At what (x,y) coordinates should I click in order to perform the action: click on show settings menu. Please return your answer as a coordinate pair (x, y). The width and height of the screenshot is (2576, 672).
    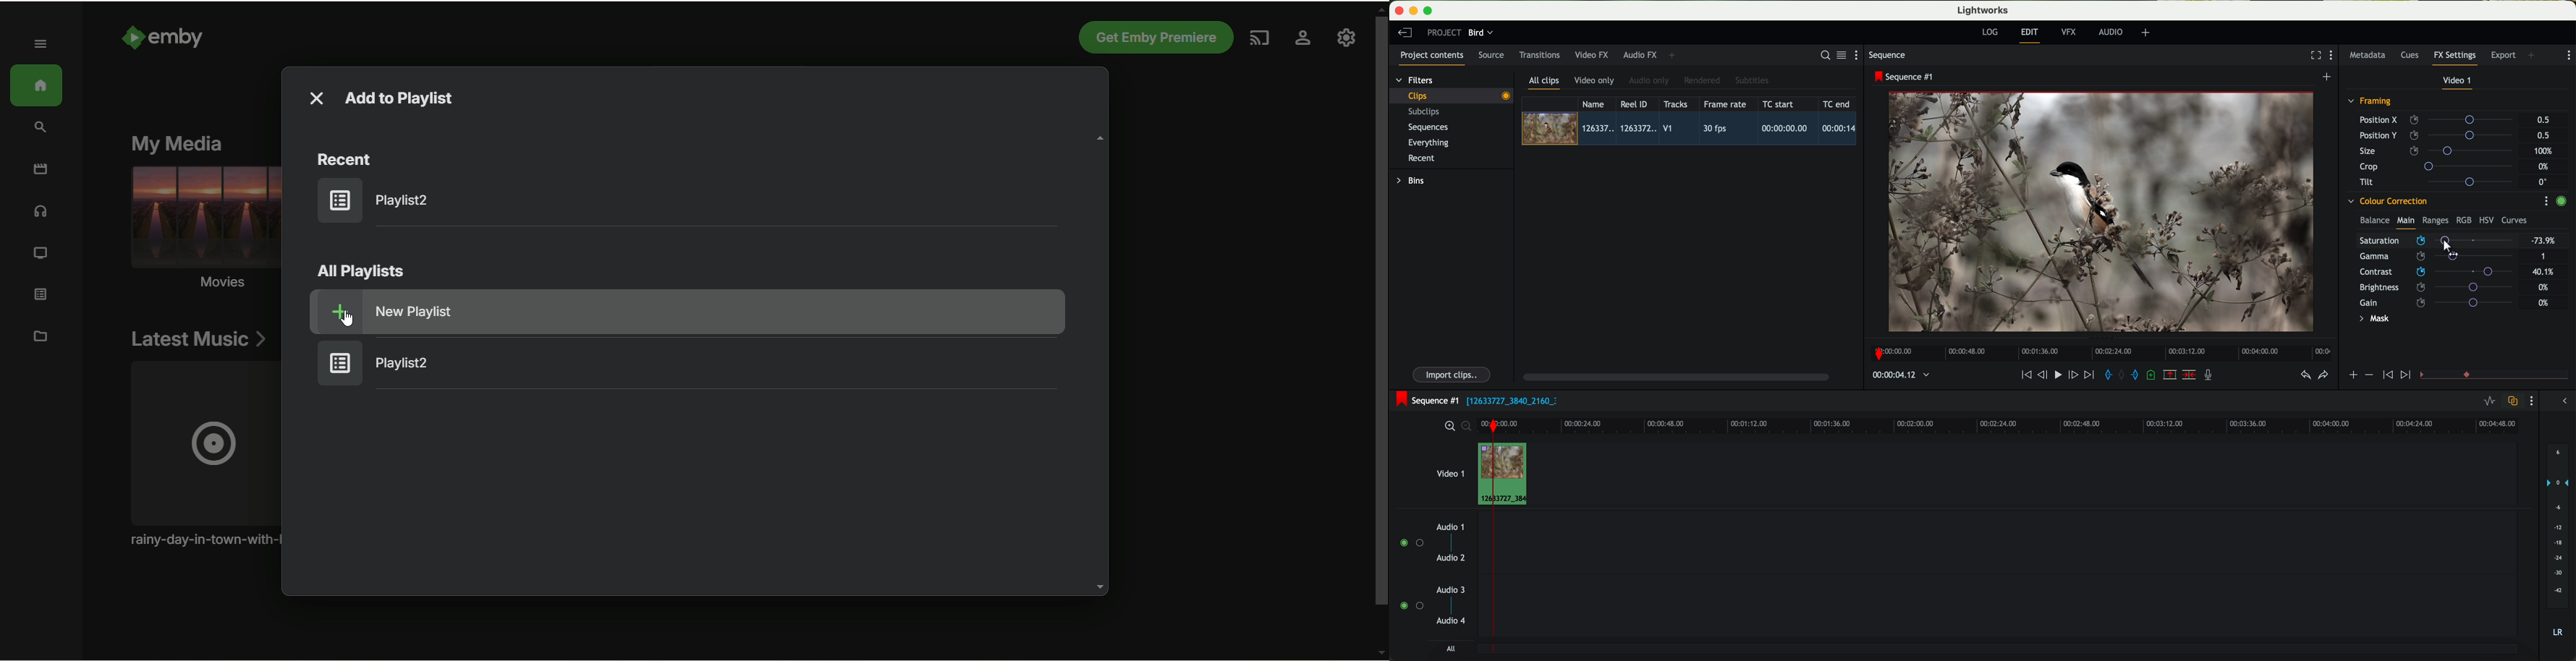
    Looking at the image, I should click on (2530, 401).